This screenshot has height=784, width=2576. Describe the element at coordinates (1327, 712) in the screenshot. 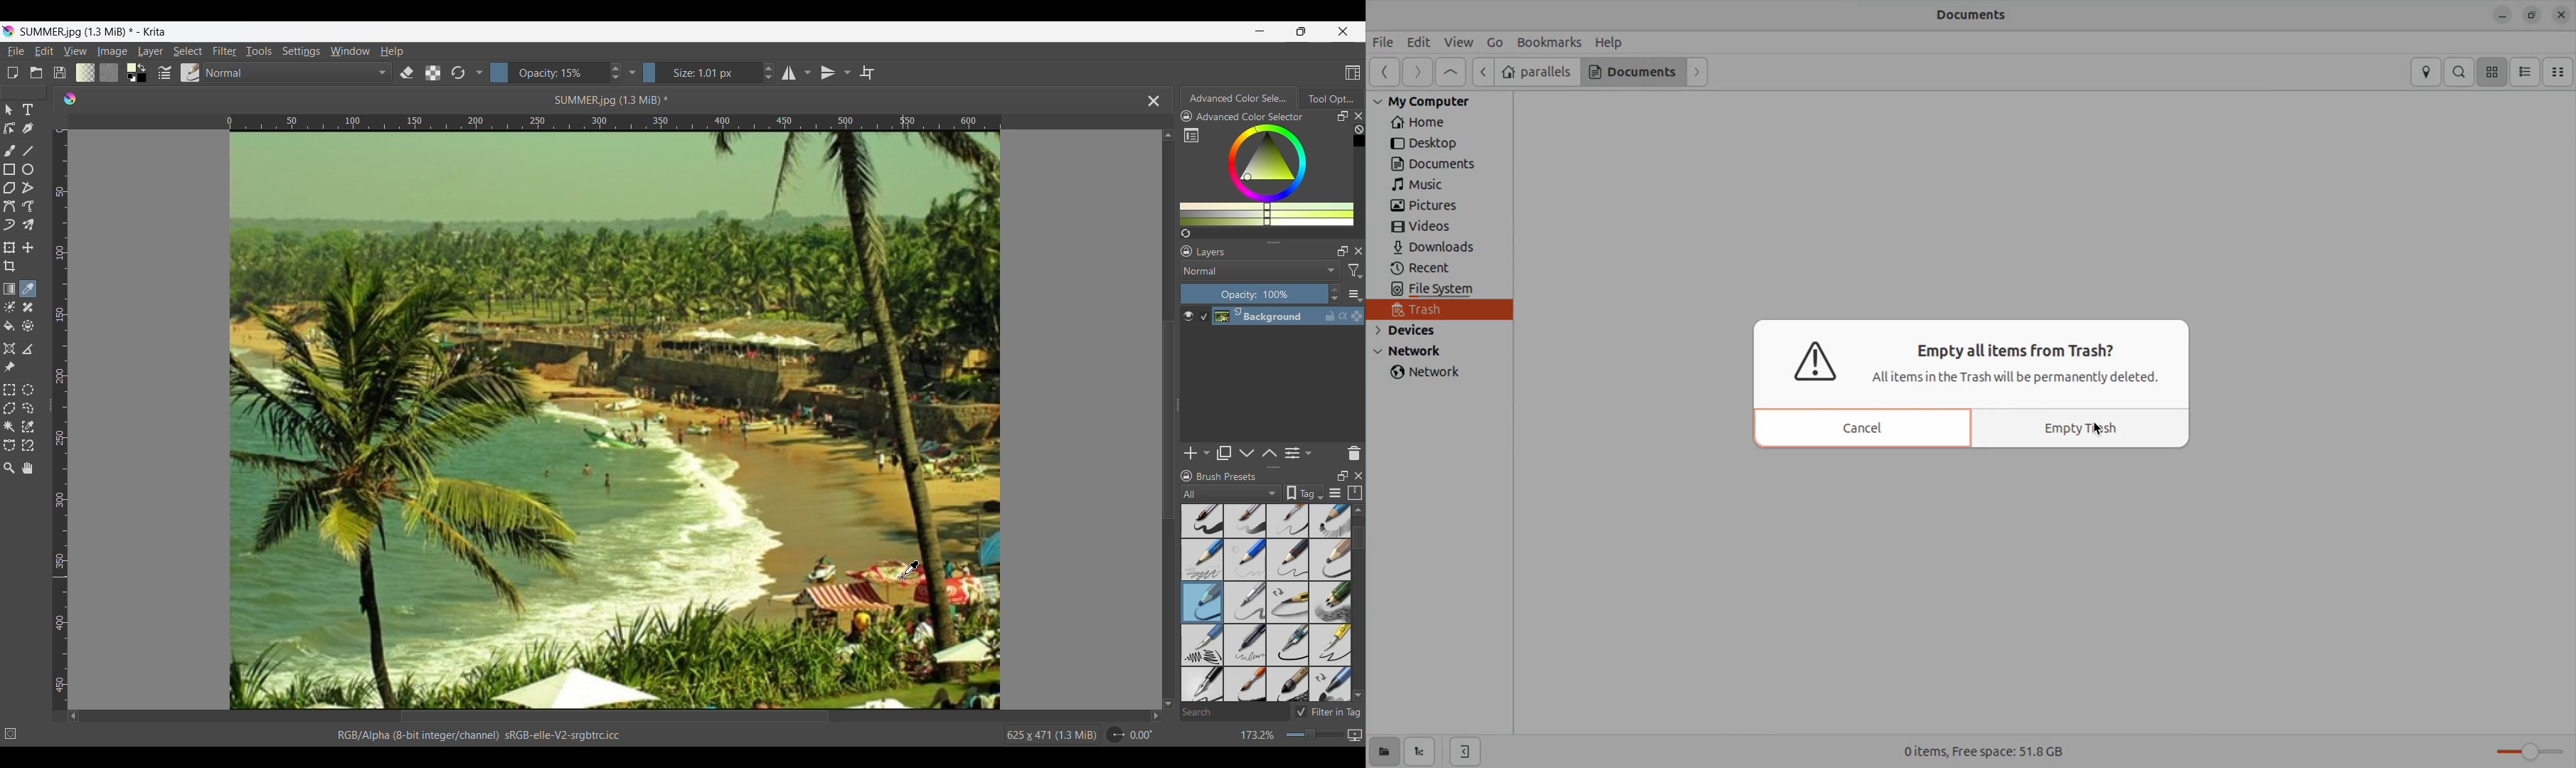

I see `Filter in Tag` at that location.